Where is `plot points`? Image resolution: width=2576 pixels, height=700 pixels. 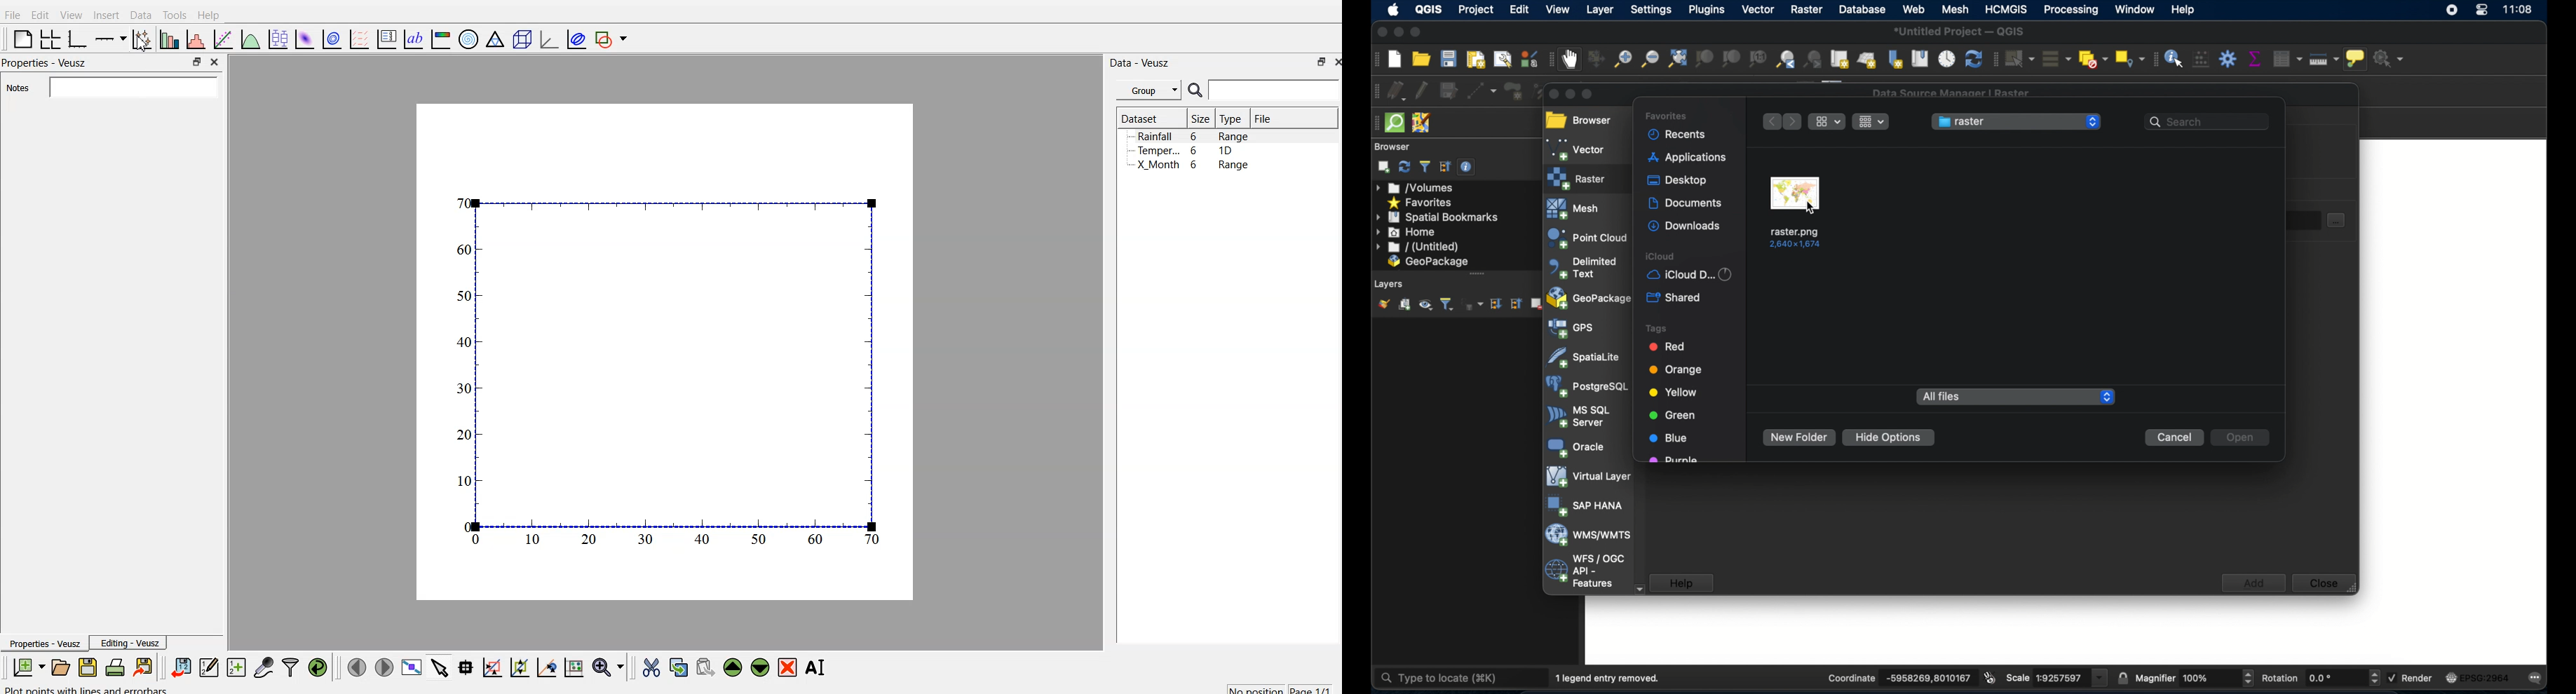 plot points is located at coordinates (140, 39).